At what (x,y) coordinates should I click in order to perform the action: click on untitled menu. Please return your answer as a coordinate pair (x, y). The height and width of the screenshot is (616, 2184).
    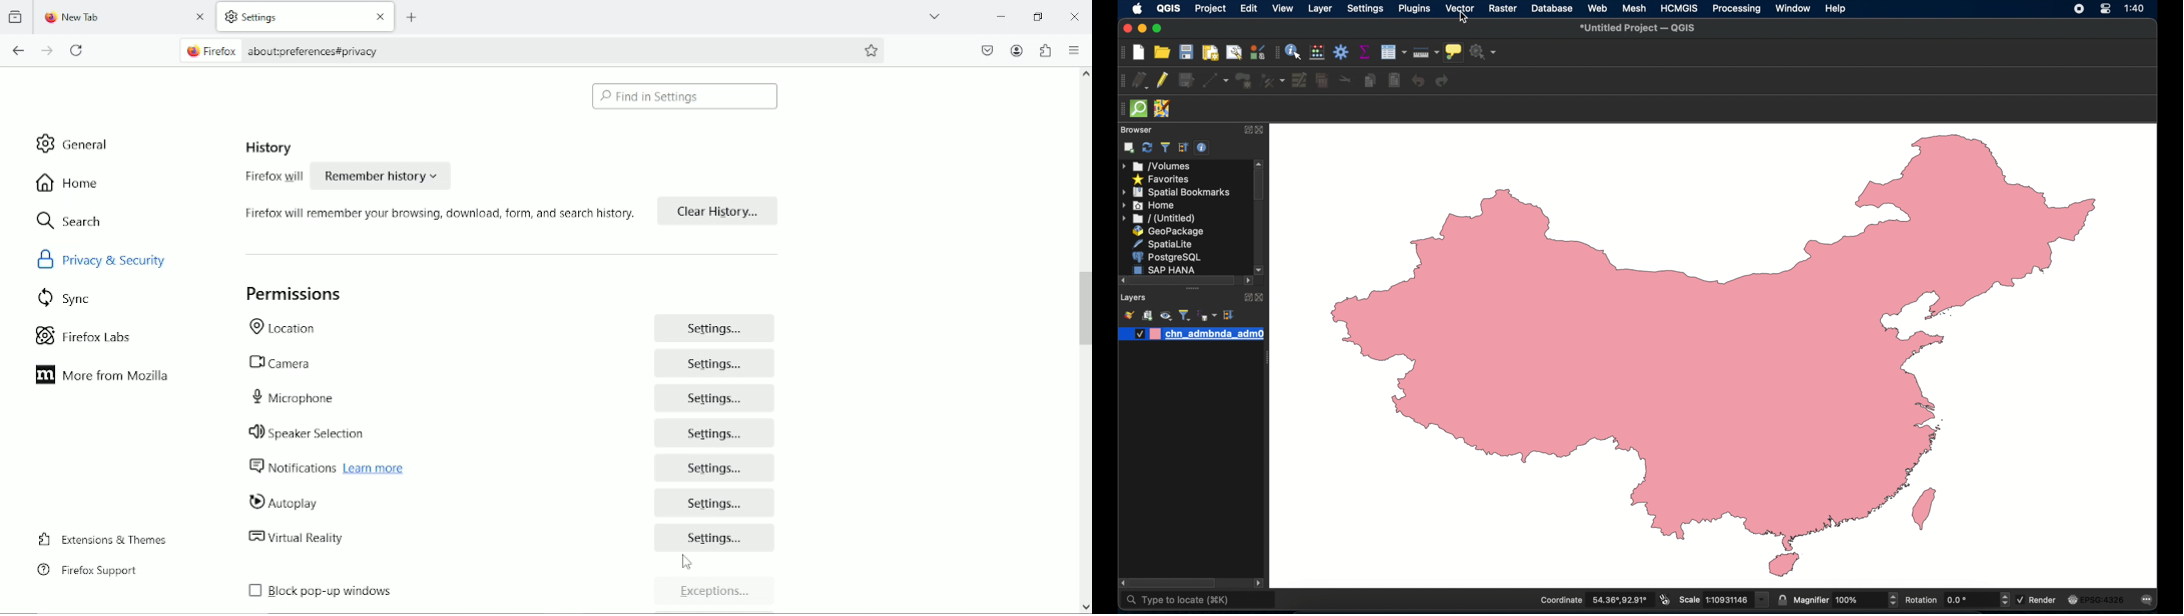
    Looking at the image, I should click on (1159, 219).